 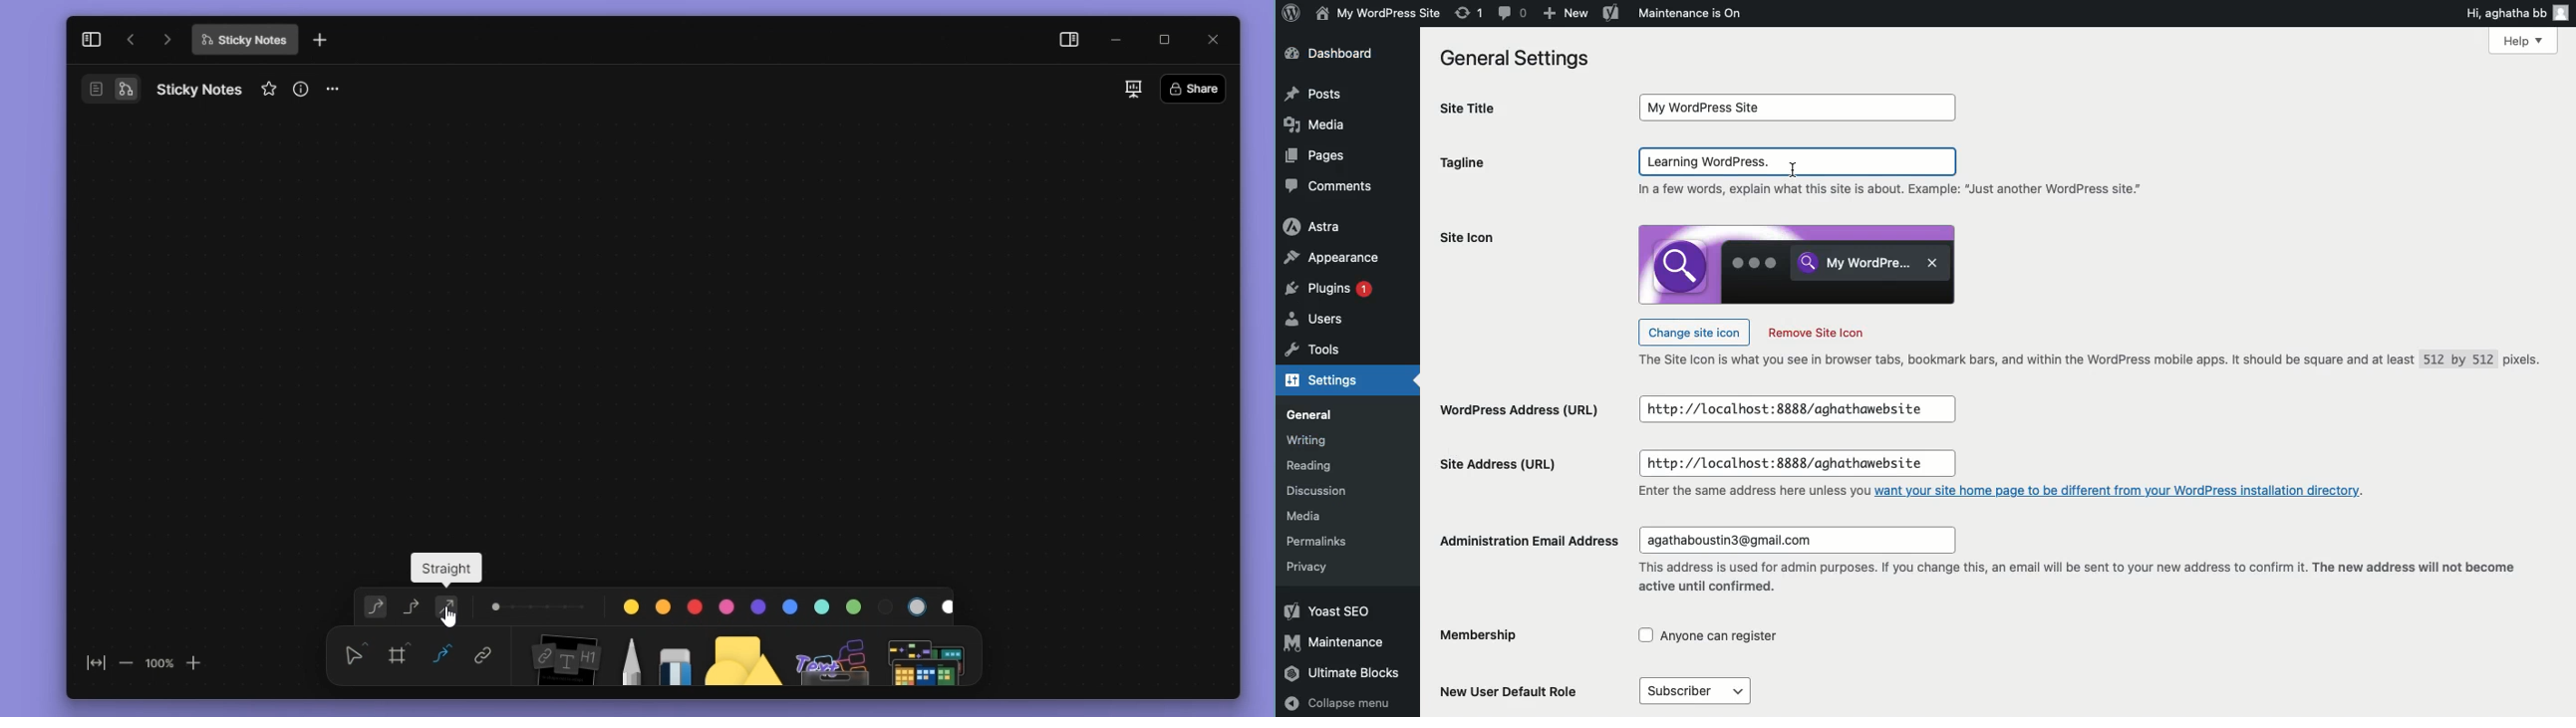 I want to click on more, so click(x=340, y=90).